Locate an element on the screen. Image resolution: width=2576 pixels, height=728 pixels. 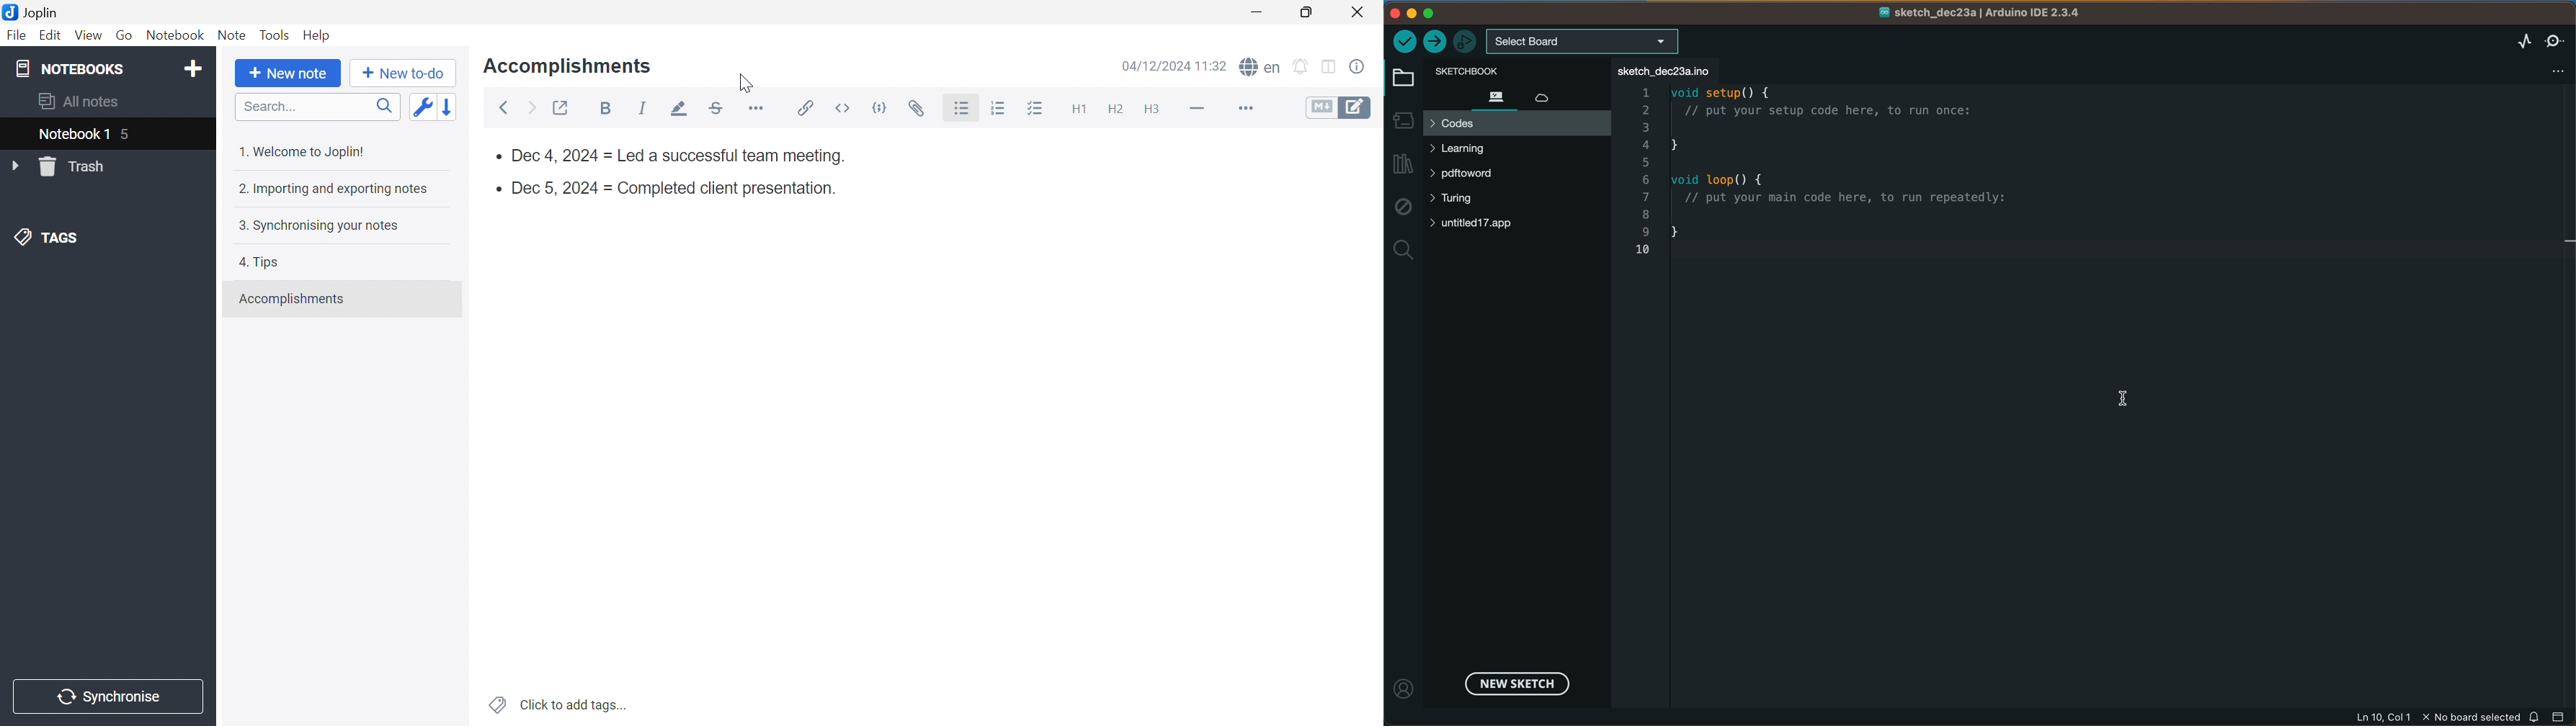
Checkbox list is located at coordinates (1038, 109).